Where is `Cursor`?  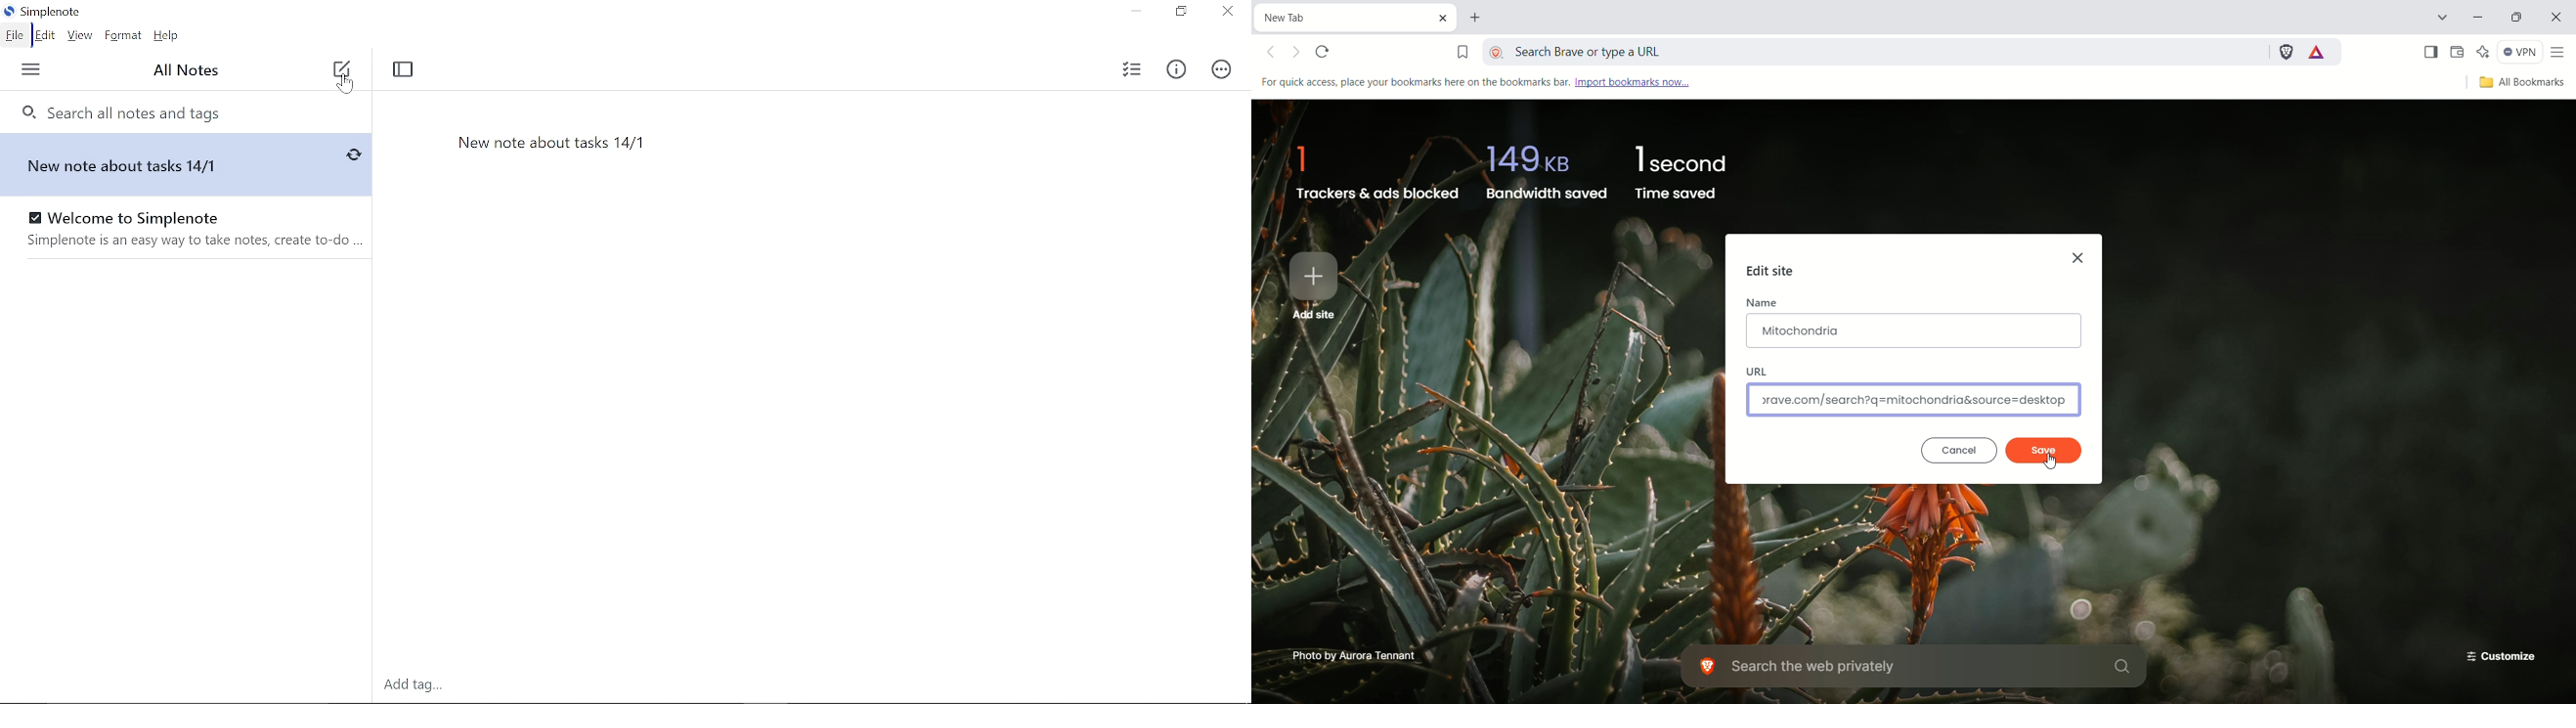
Cursor is located at coordinates (346, 84).